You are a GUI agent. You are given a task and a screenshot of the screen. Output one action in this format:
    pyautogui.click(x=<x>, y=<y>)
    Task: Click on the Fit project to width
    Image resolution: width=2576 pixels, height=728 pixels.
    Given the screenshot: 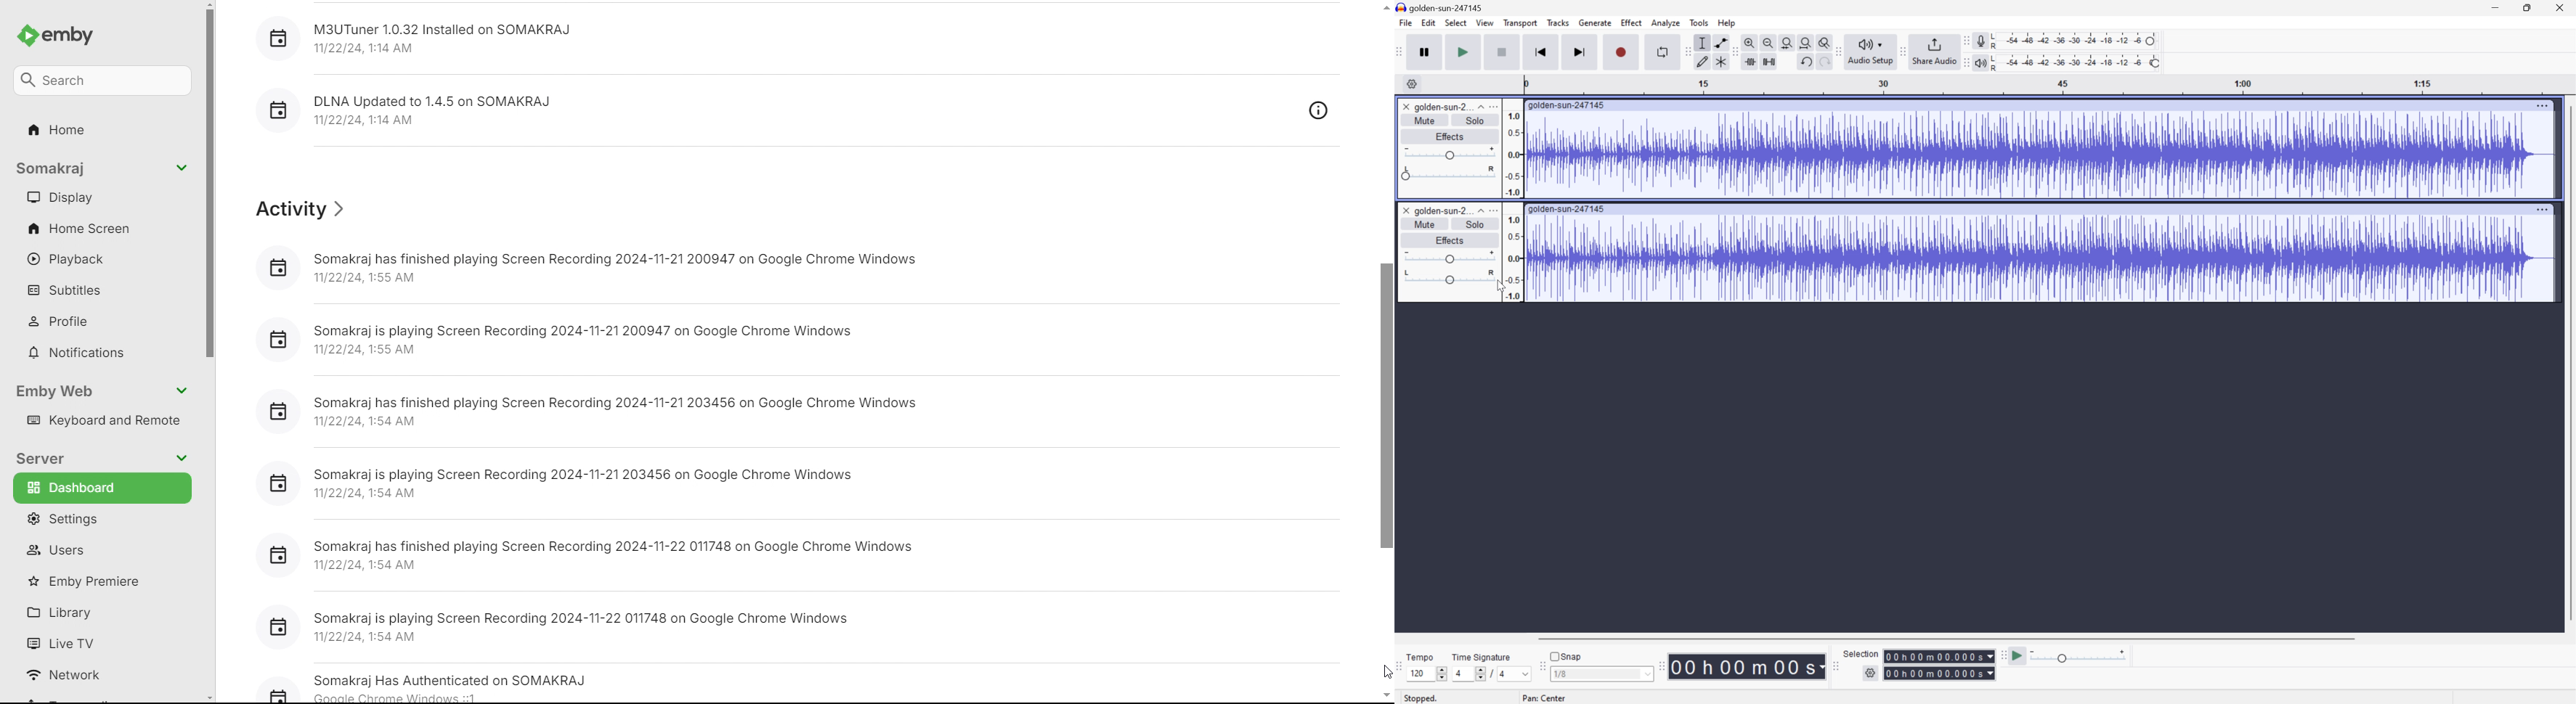 What is the action you would take?
    pyautogui.click(x=1804, y=41)
    